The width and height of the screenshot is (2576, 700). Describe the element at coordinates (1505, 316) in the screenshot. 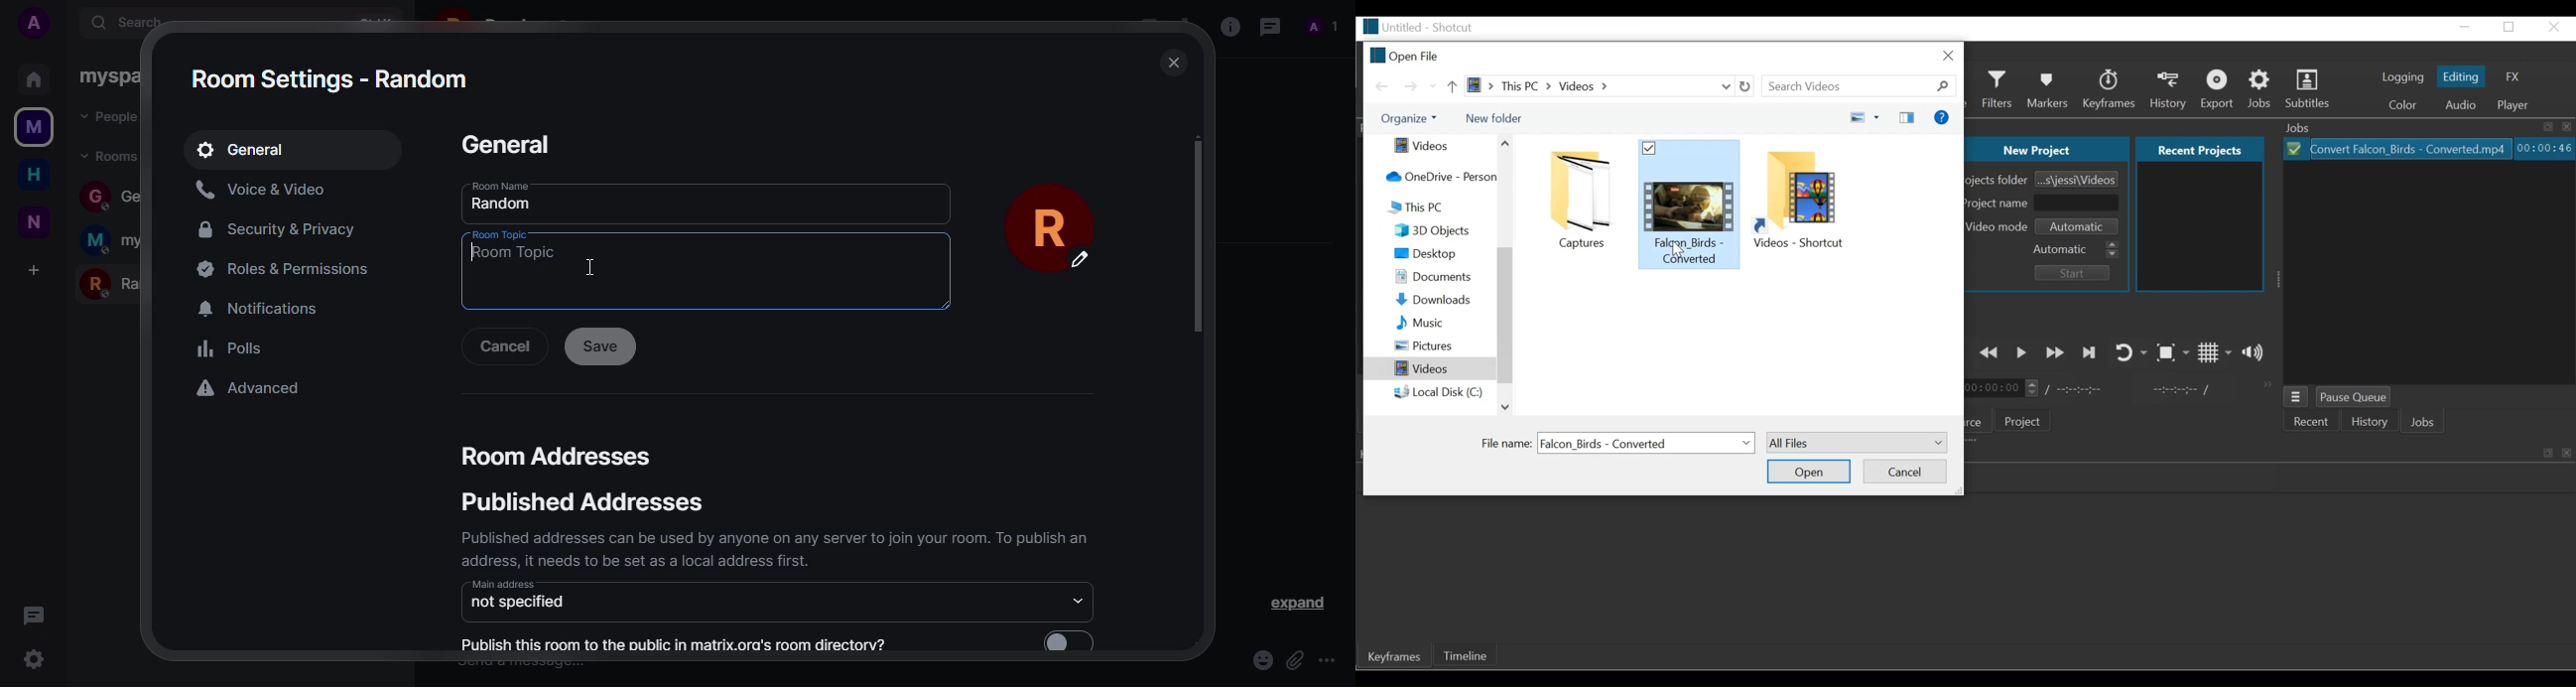

I see `Vertical Scroll bar` at that location.